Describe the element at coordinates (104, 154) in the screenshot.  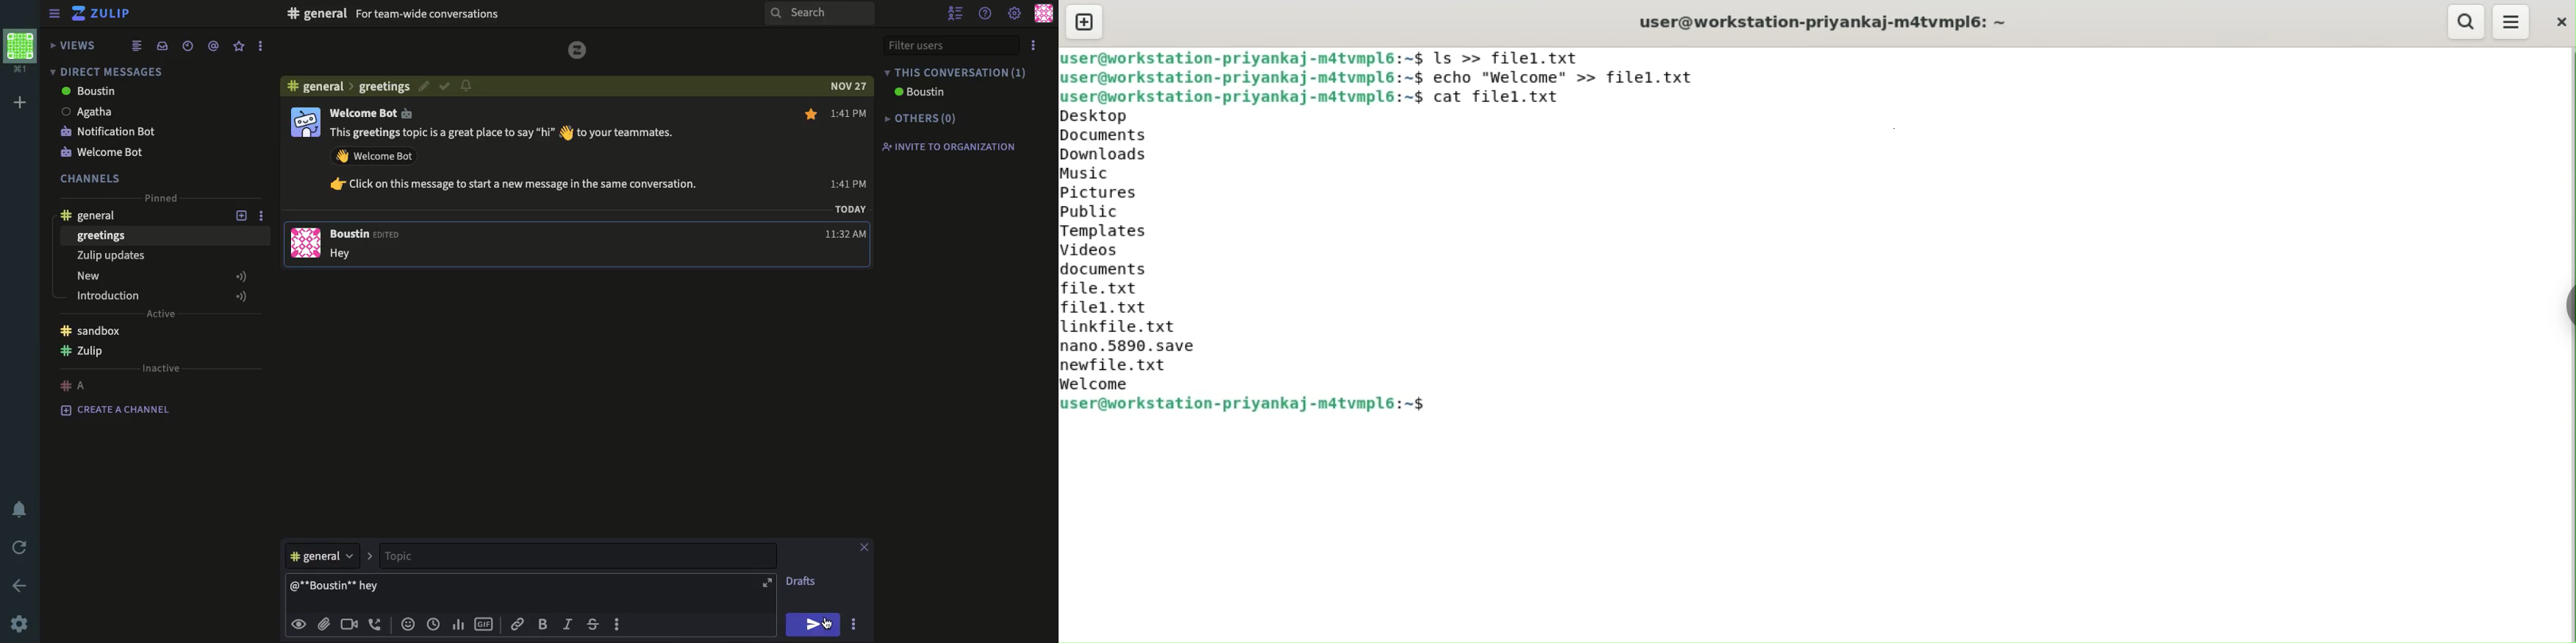
I see `welcome bot` at that location.